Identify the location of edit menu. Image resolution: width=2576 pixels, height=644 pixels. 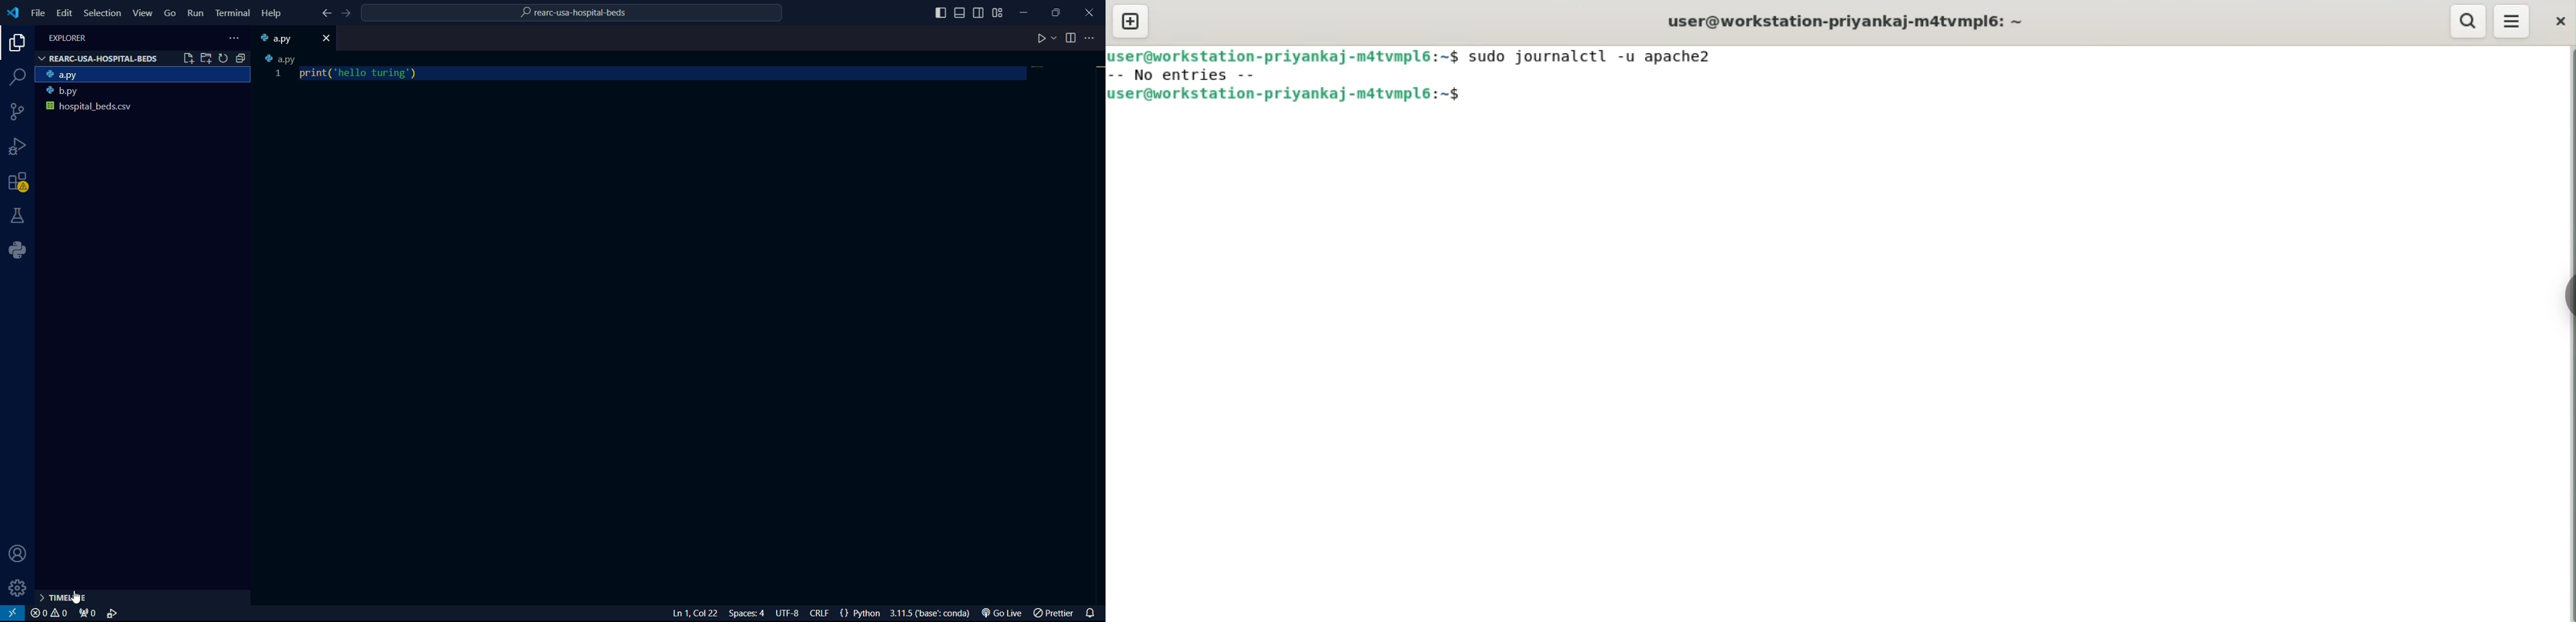
(65, 13).